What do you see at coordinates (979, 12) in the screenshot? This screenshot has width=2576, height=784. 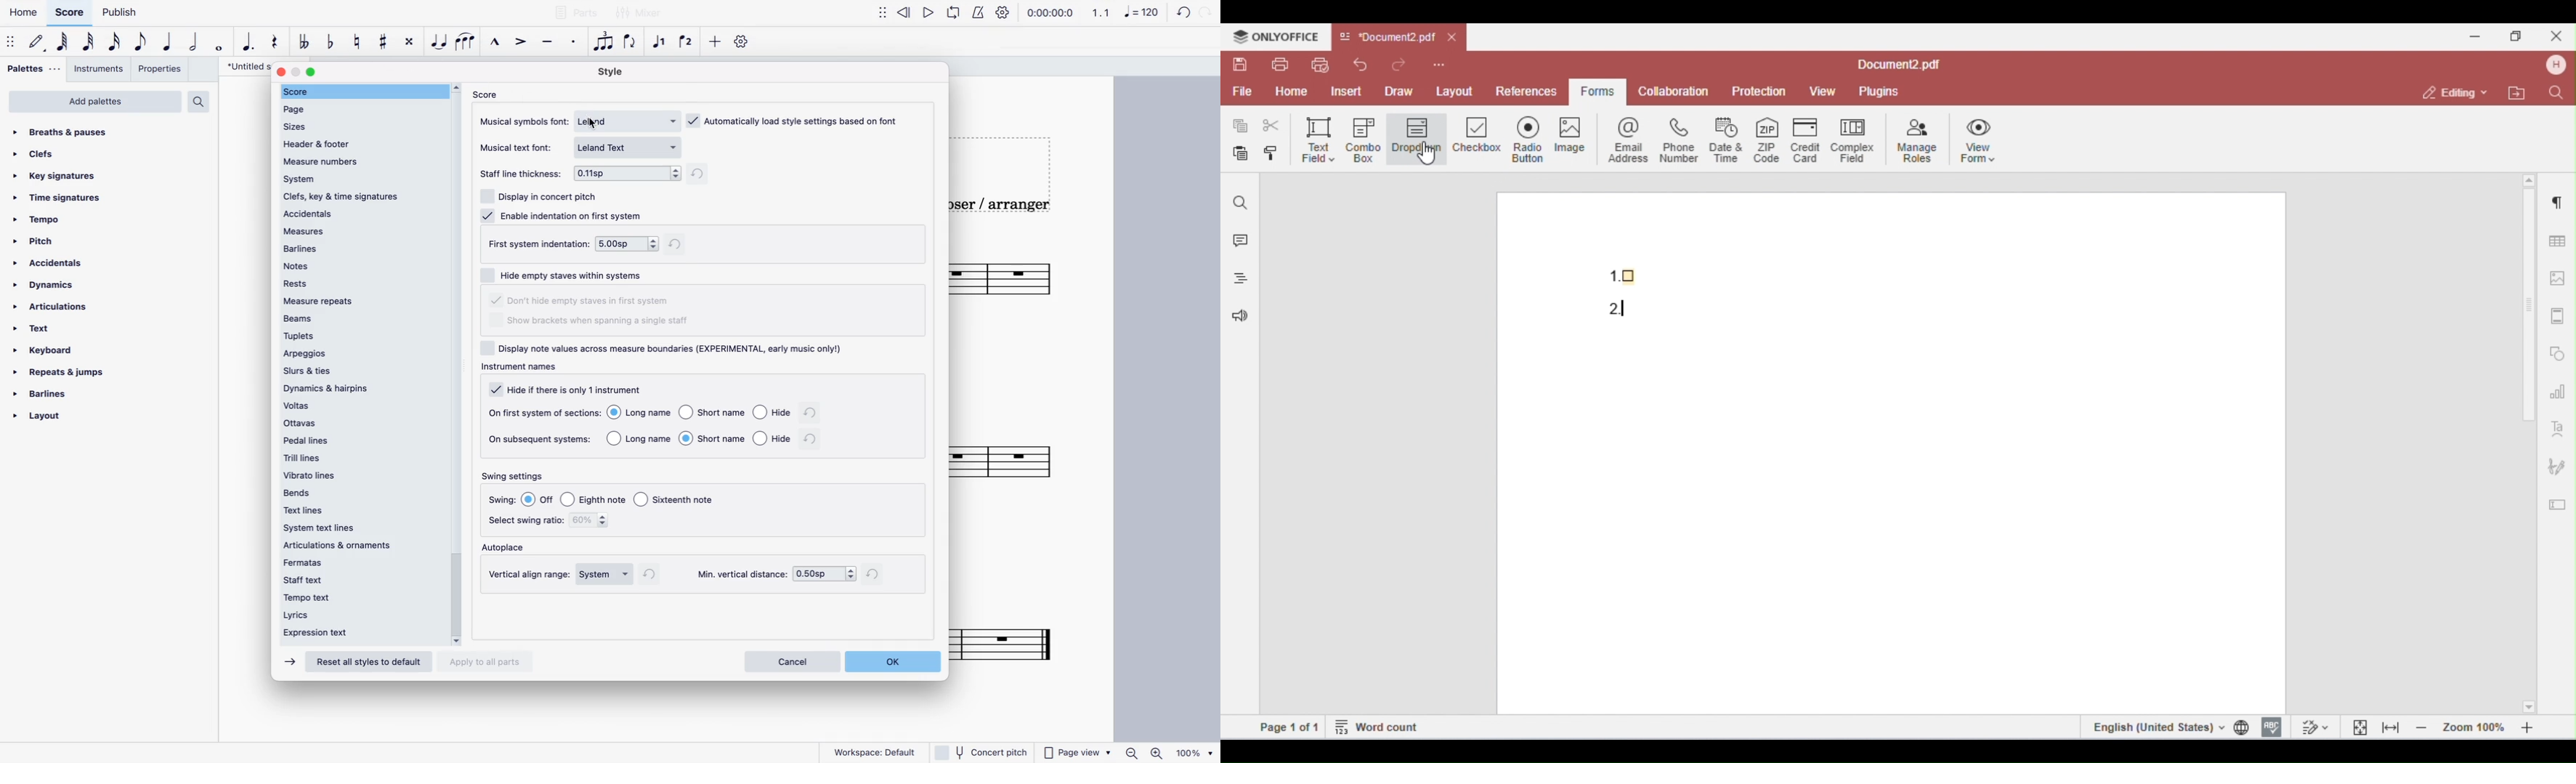 I see `Notify` at bounding box center [979, 12].